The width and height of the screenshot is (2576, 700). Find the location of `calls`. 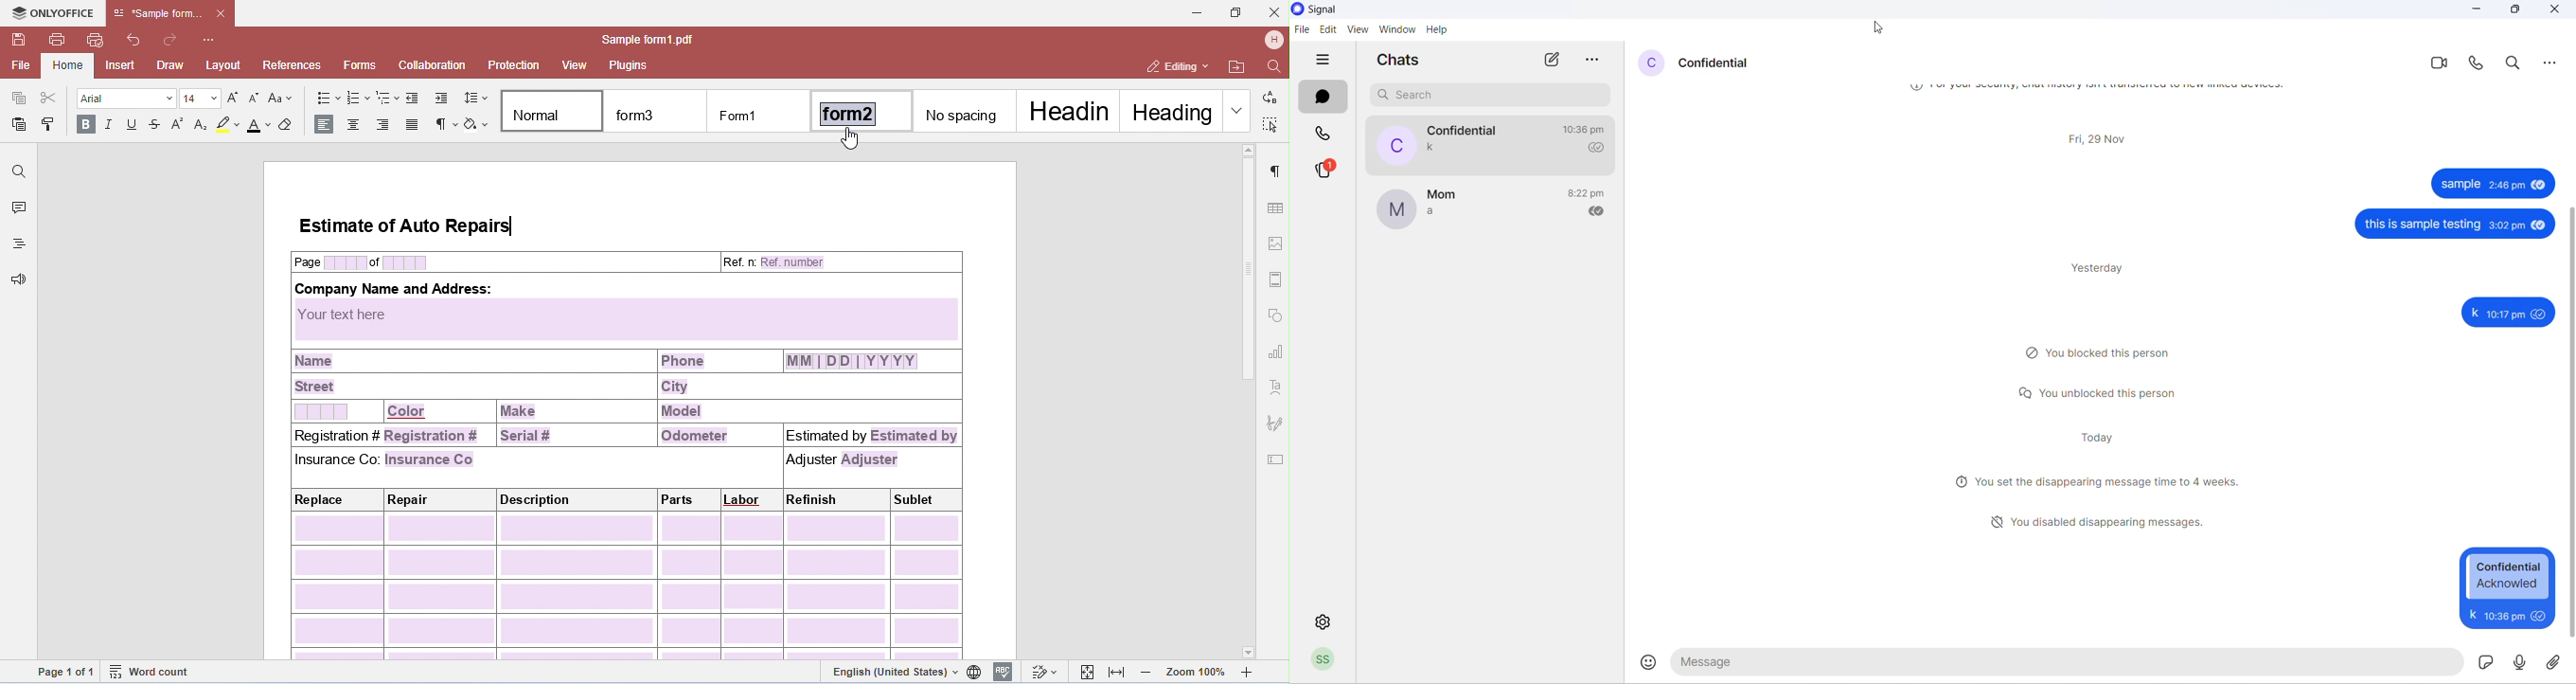

calls is located at coordinates (1327, 133).